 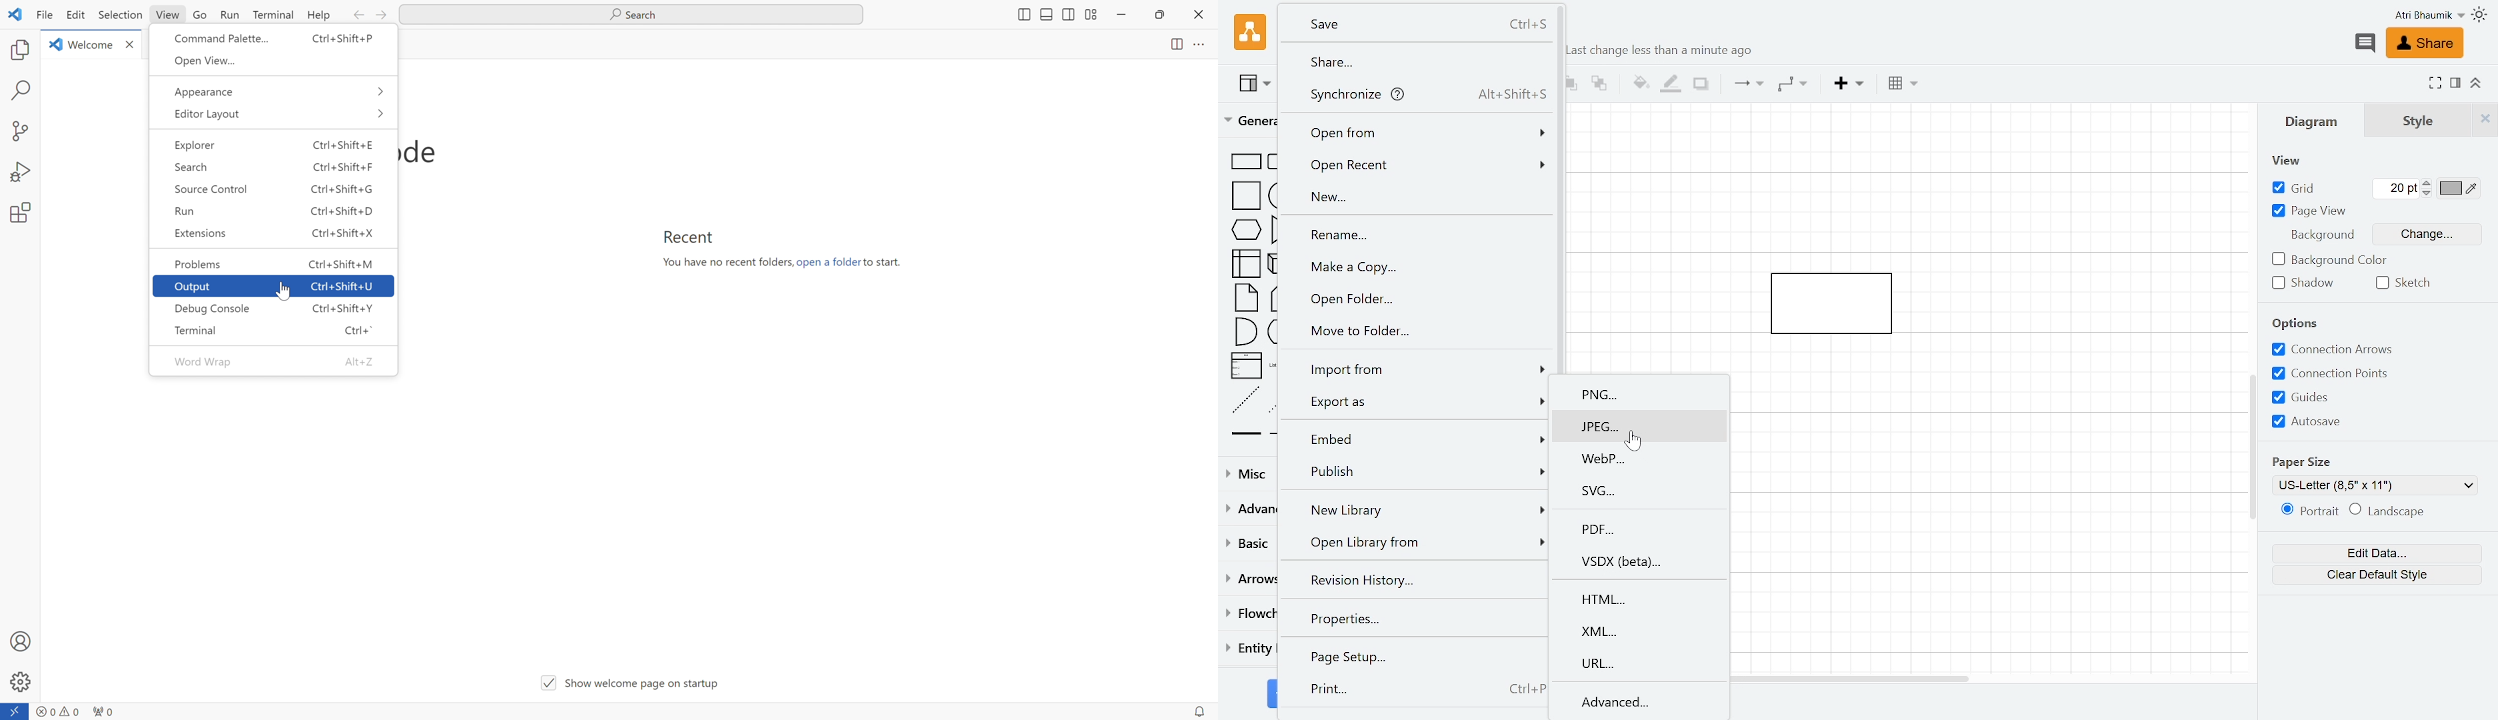 What do you see at coordinates (2340, 423) in the screenshot?
I see `Autosave` at bounding box center [2340, 423].